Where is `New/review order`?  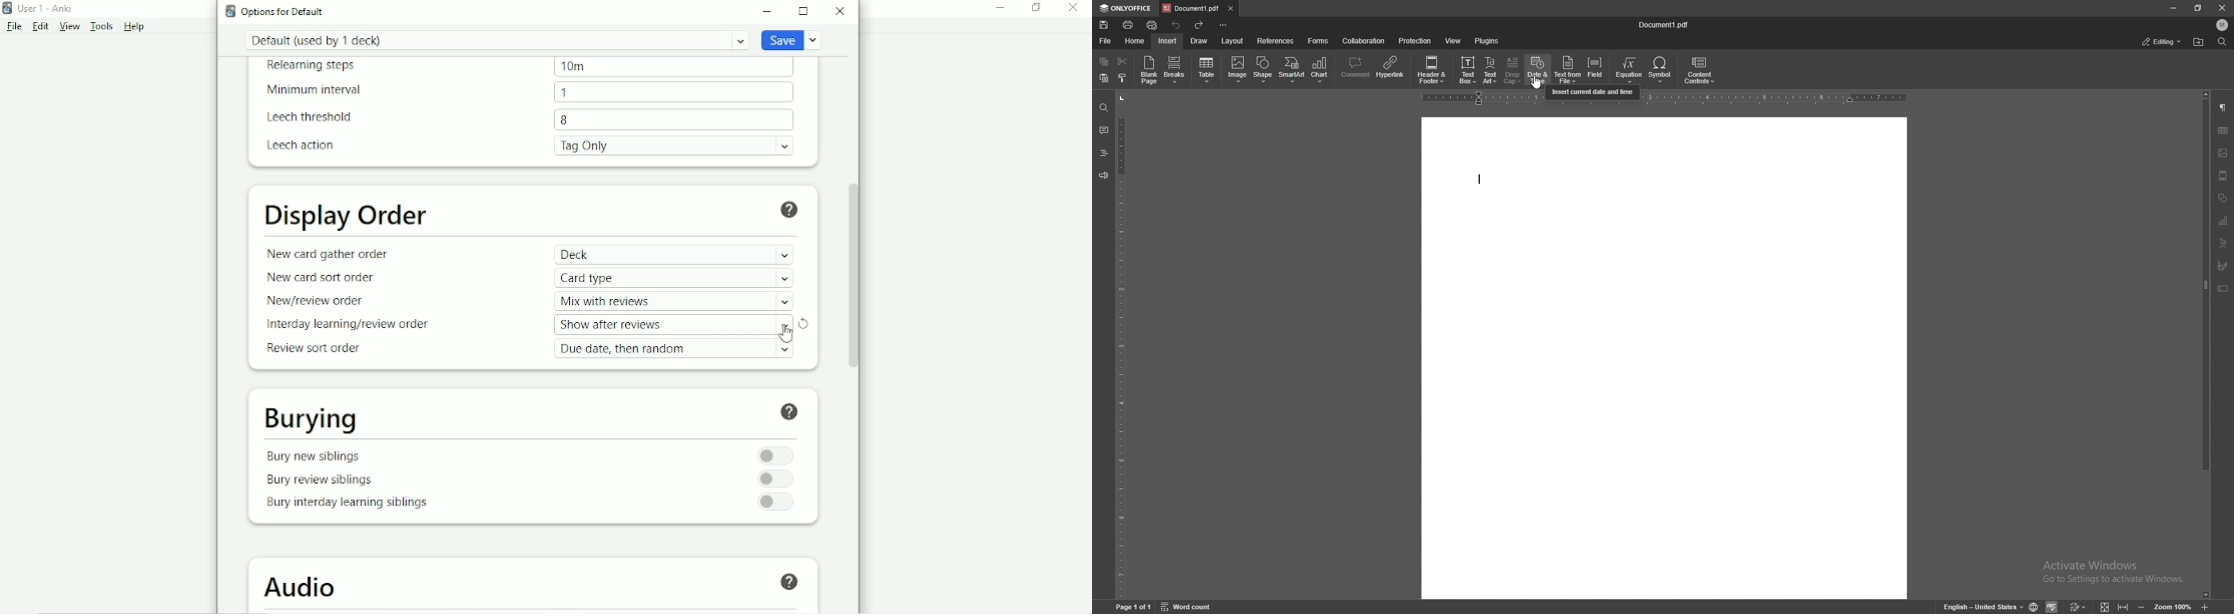
New/review order is located at coordinates (314, 301).